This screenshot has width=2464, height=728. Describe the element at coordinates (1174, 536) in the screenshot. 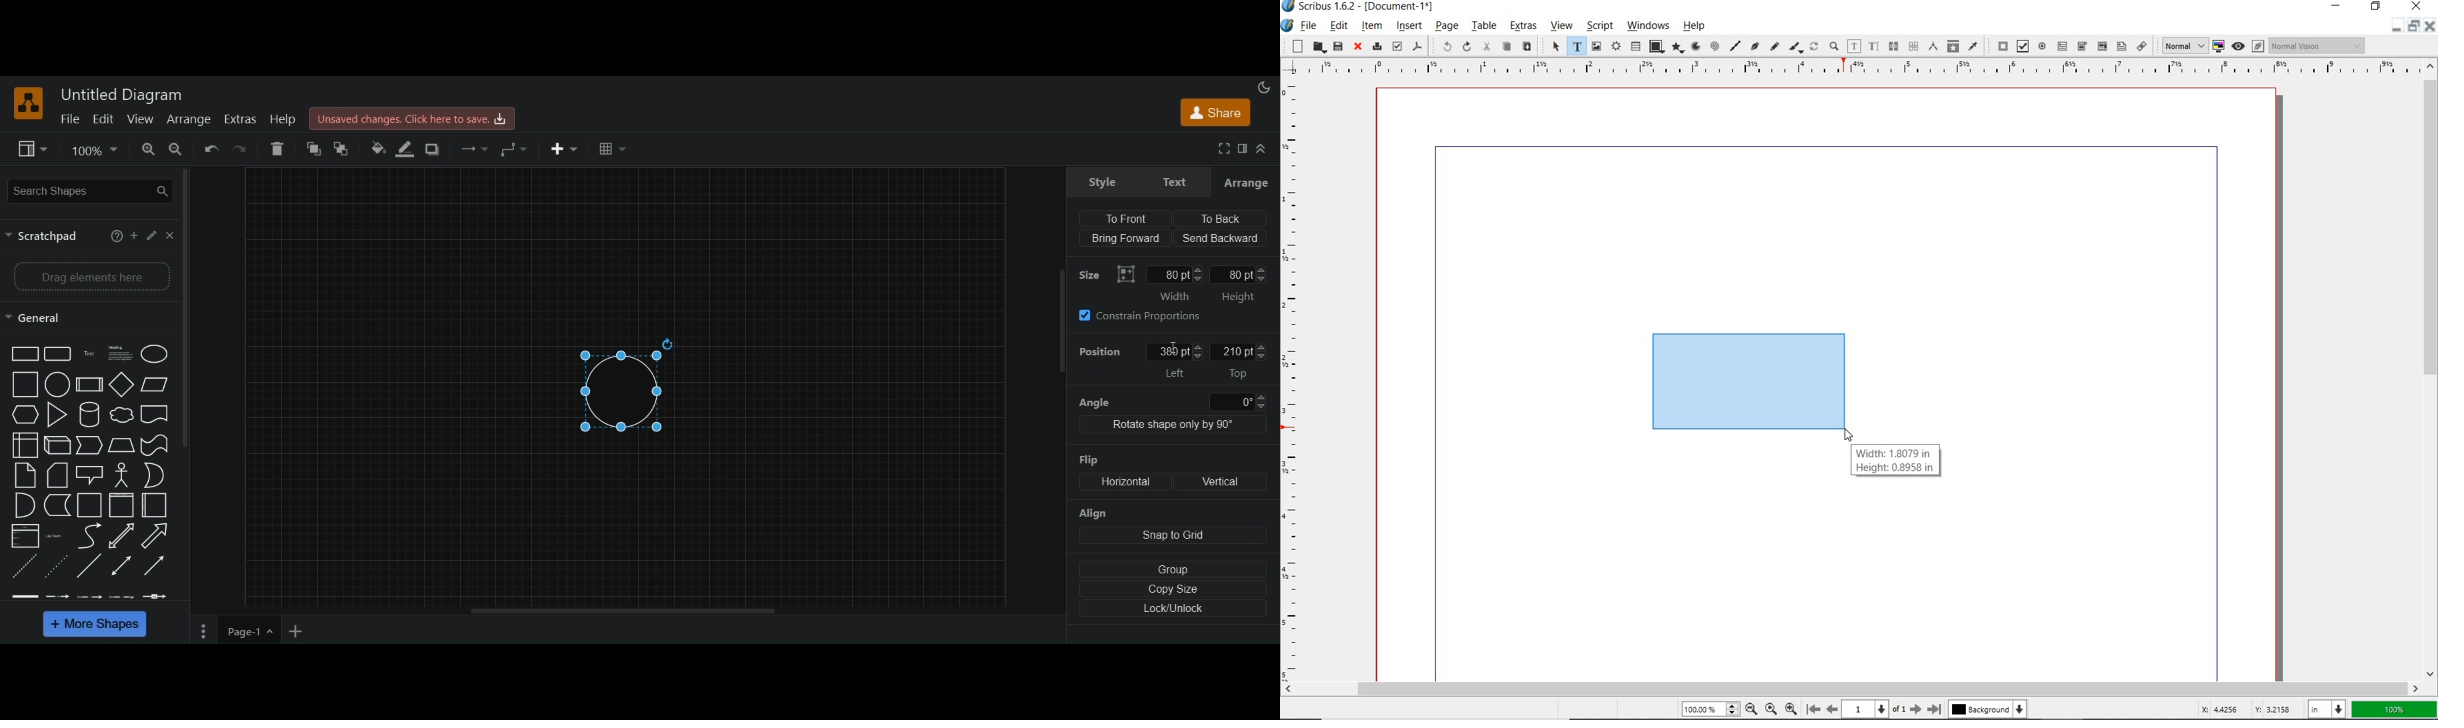

I see `snap to grid` at that location.